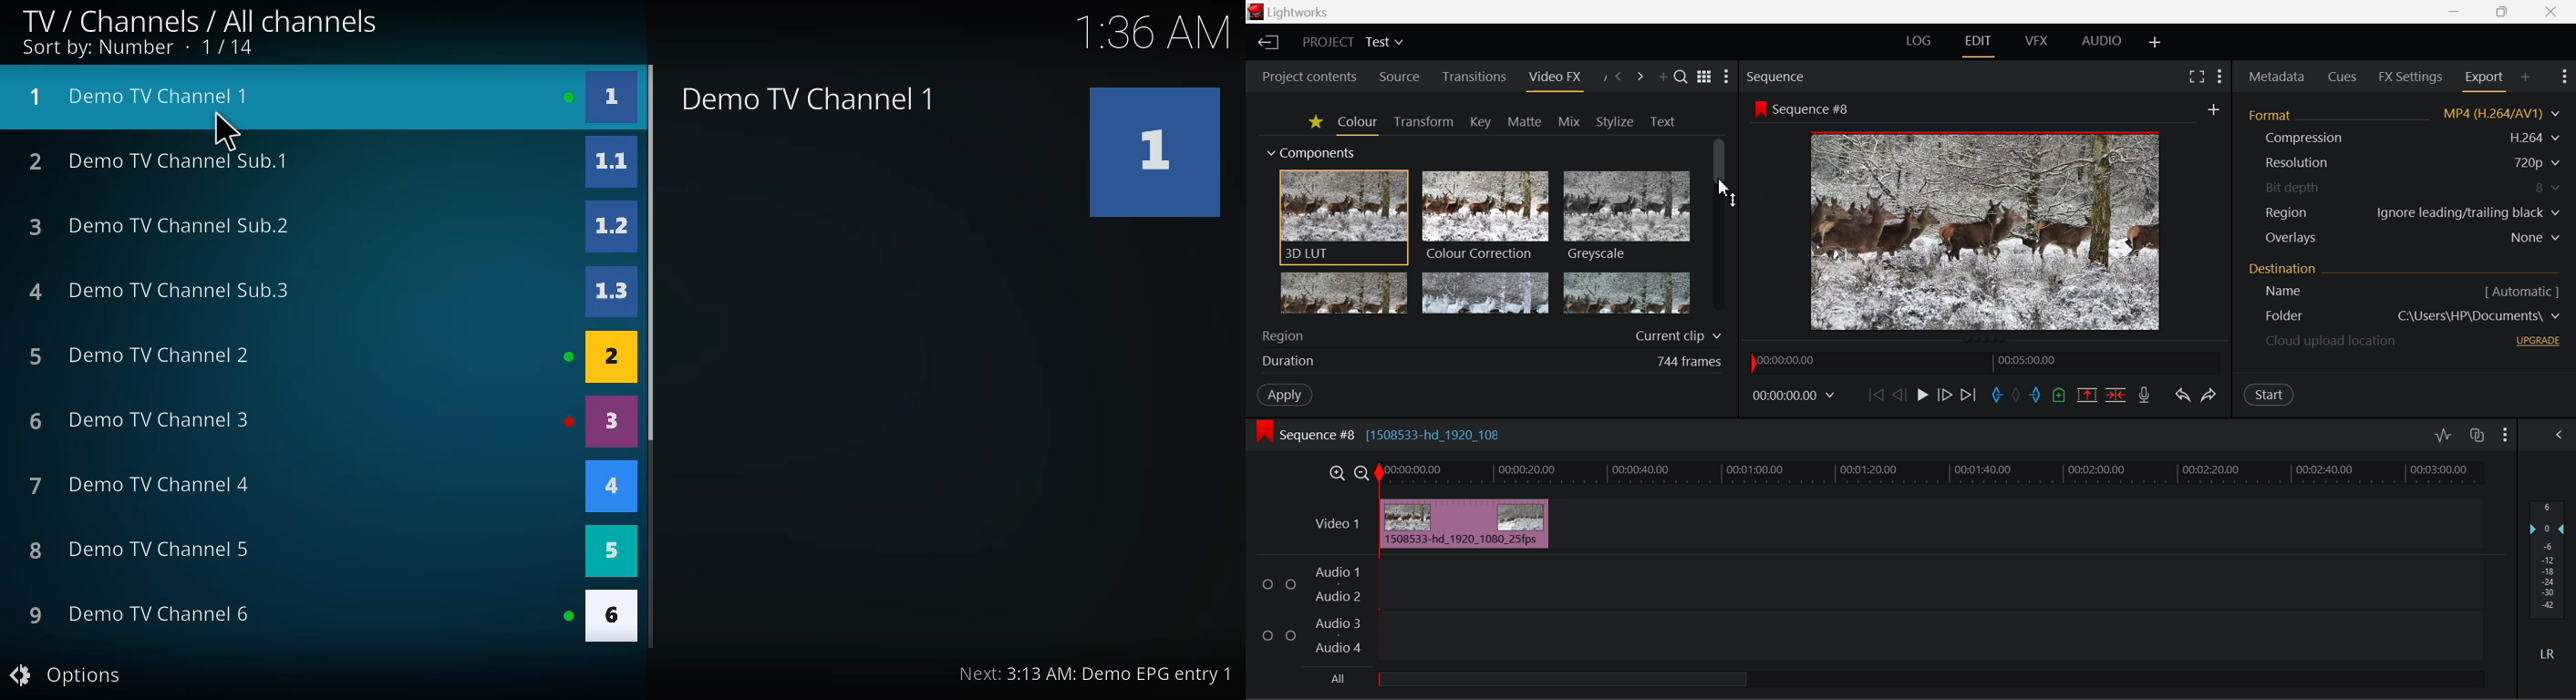  I want to click on demo tv channel, so click(812, 98).